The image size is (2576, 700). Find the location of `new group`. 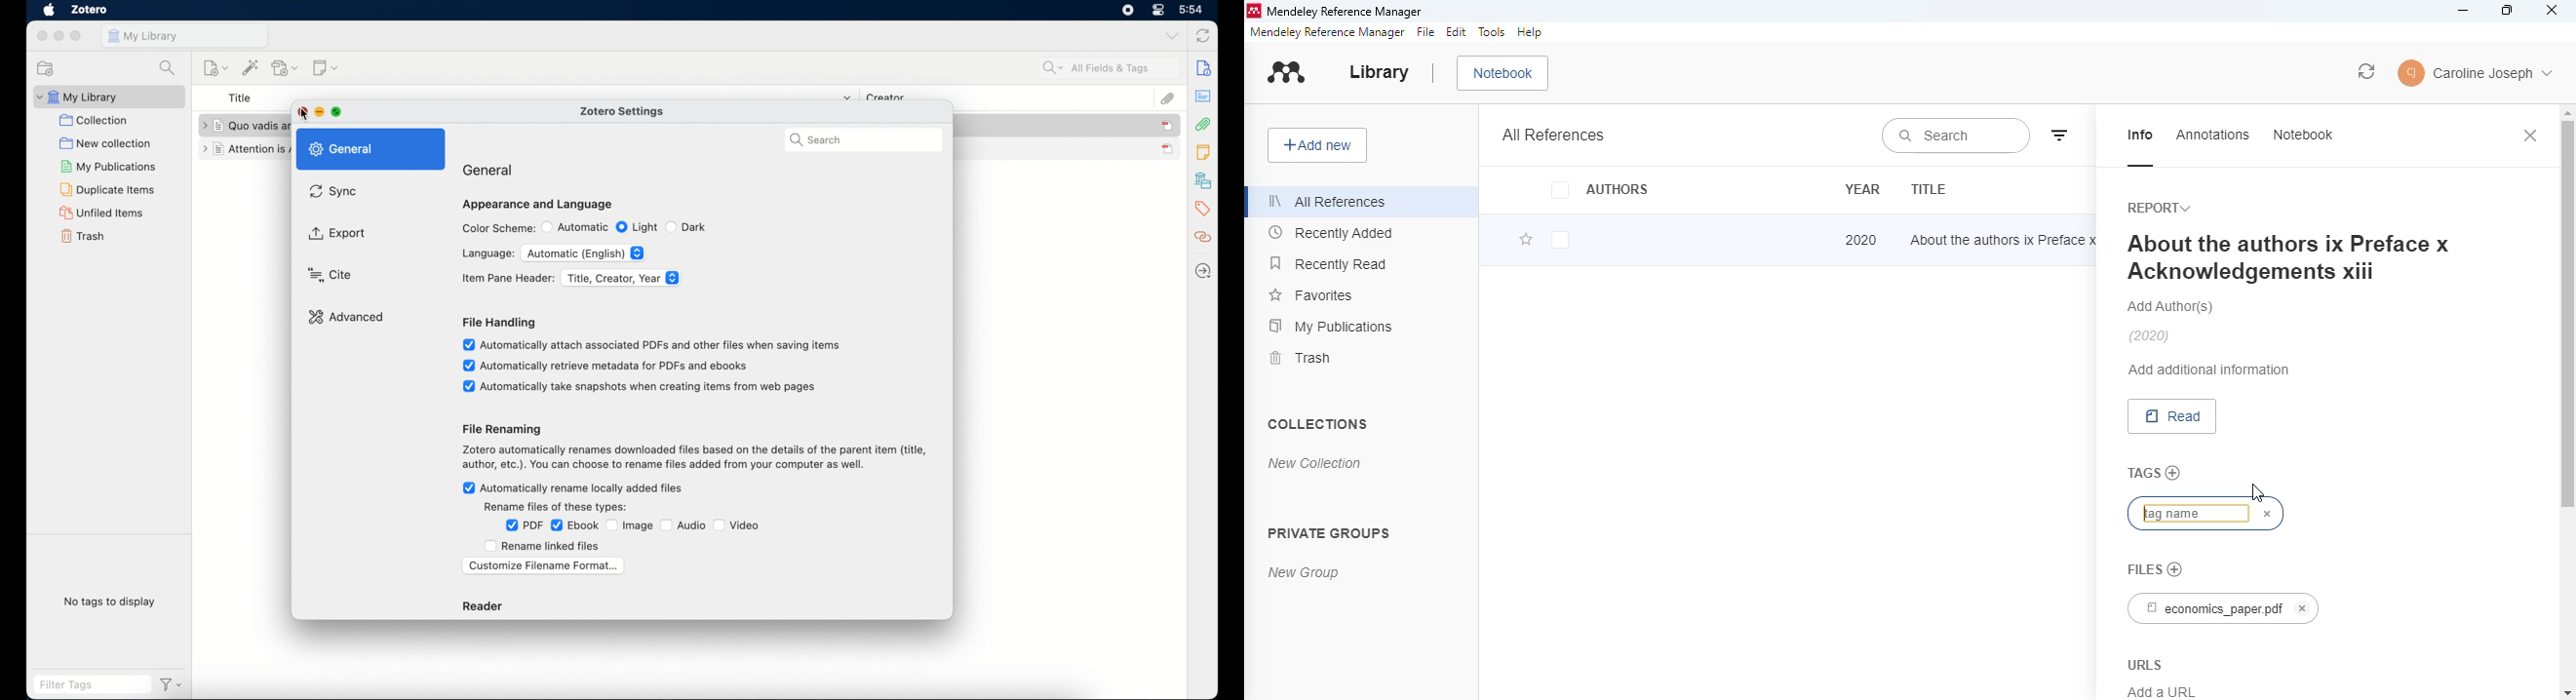

new group is located at coordinates (1304, 573).